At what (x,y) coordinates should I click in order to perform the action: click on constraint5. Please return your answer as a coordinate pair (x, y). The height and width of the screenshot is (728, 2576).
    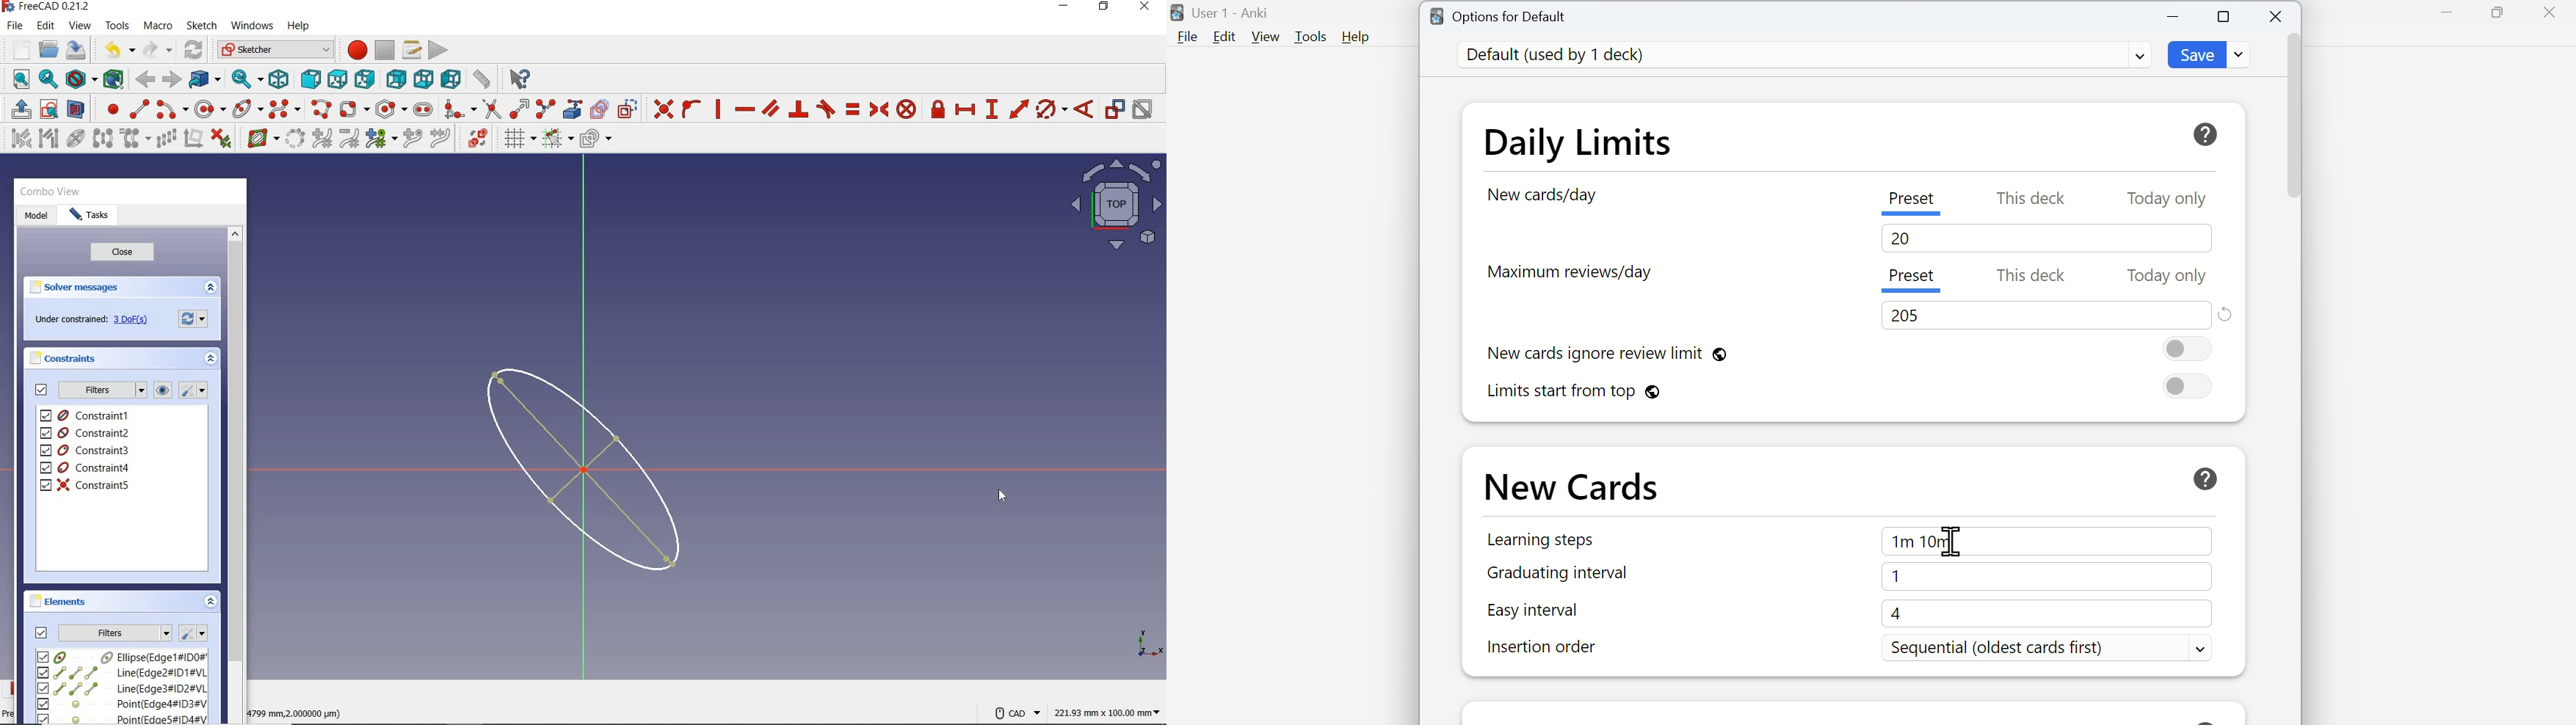
    Looking at the image, I should click on (85, 485).